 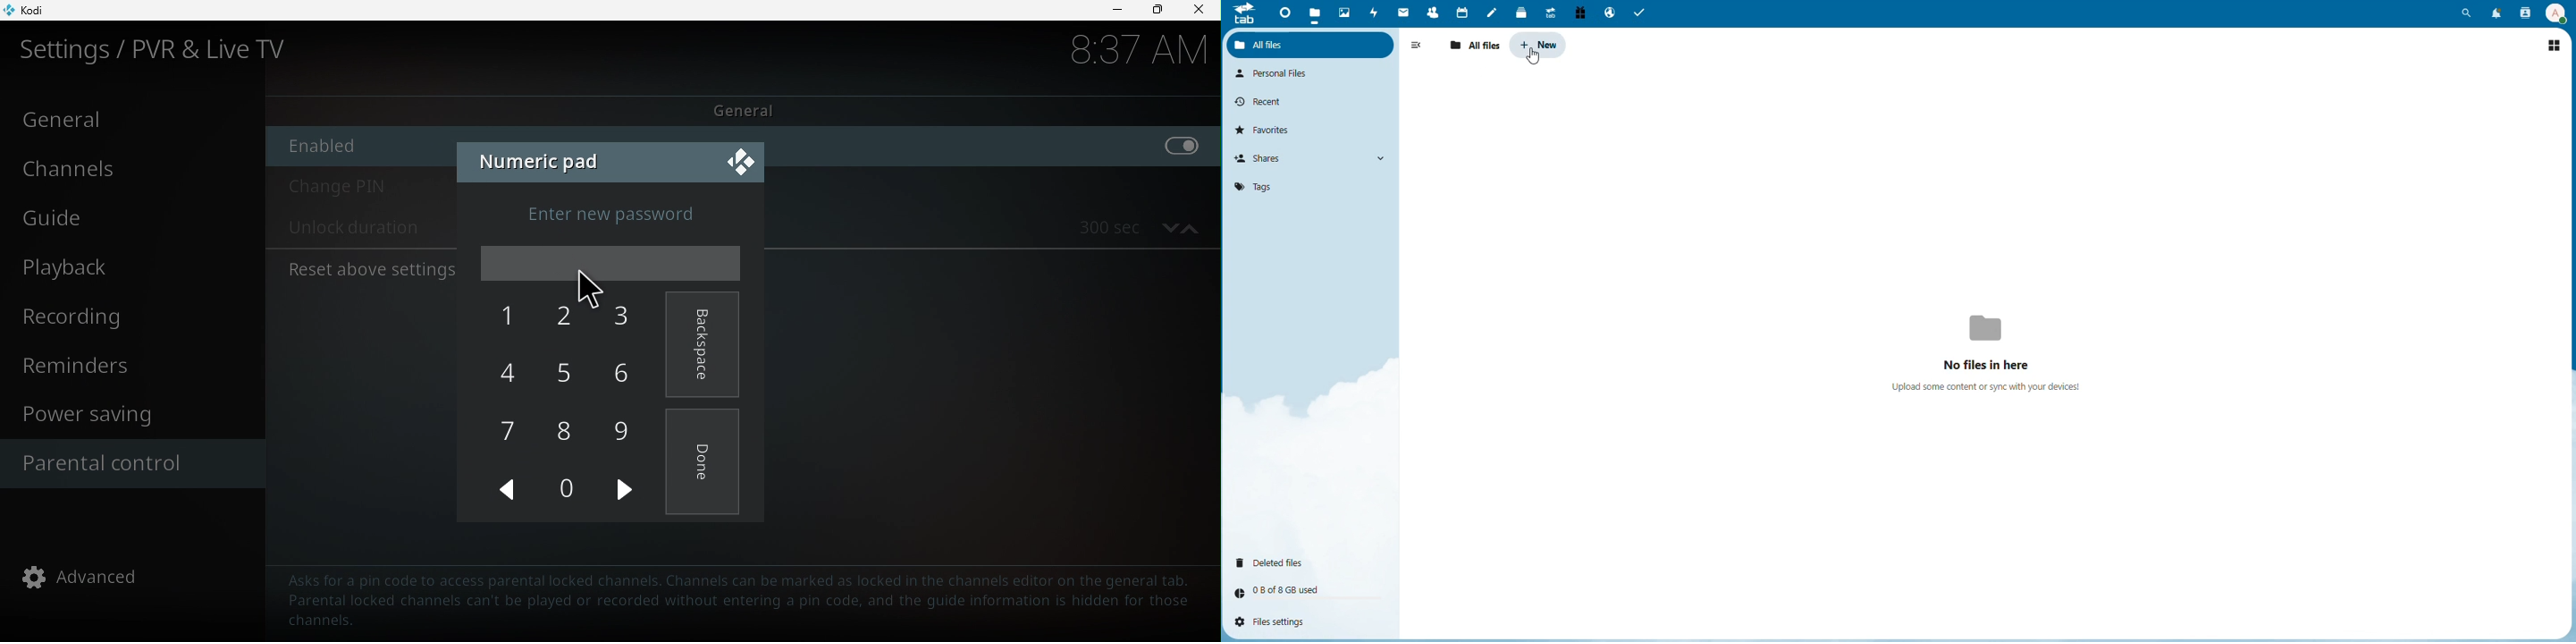 What do you see at coordinates (136, 368) in the screenshot?
I see `Reminders` at bounding box center [136, 368].